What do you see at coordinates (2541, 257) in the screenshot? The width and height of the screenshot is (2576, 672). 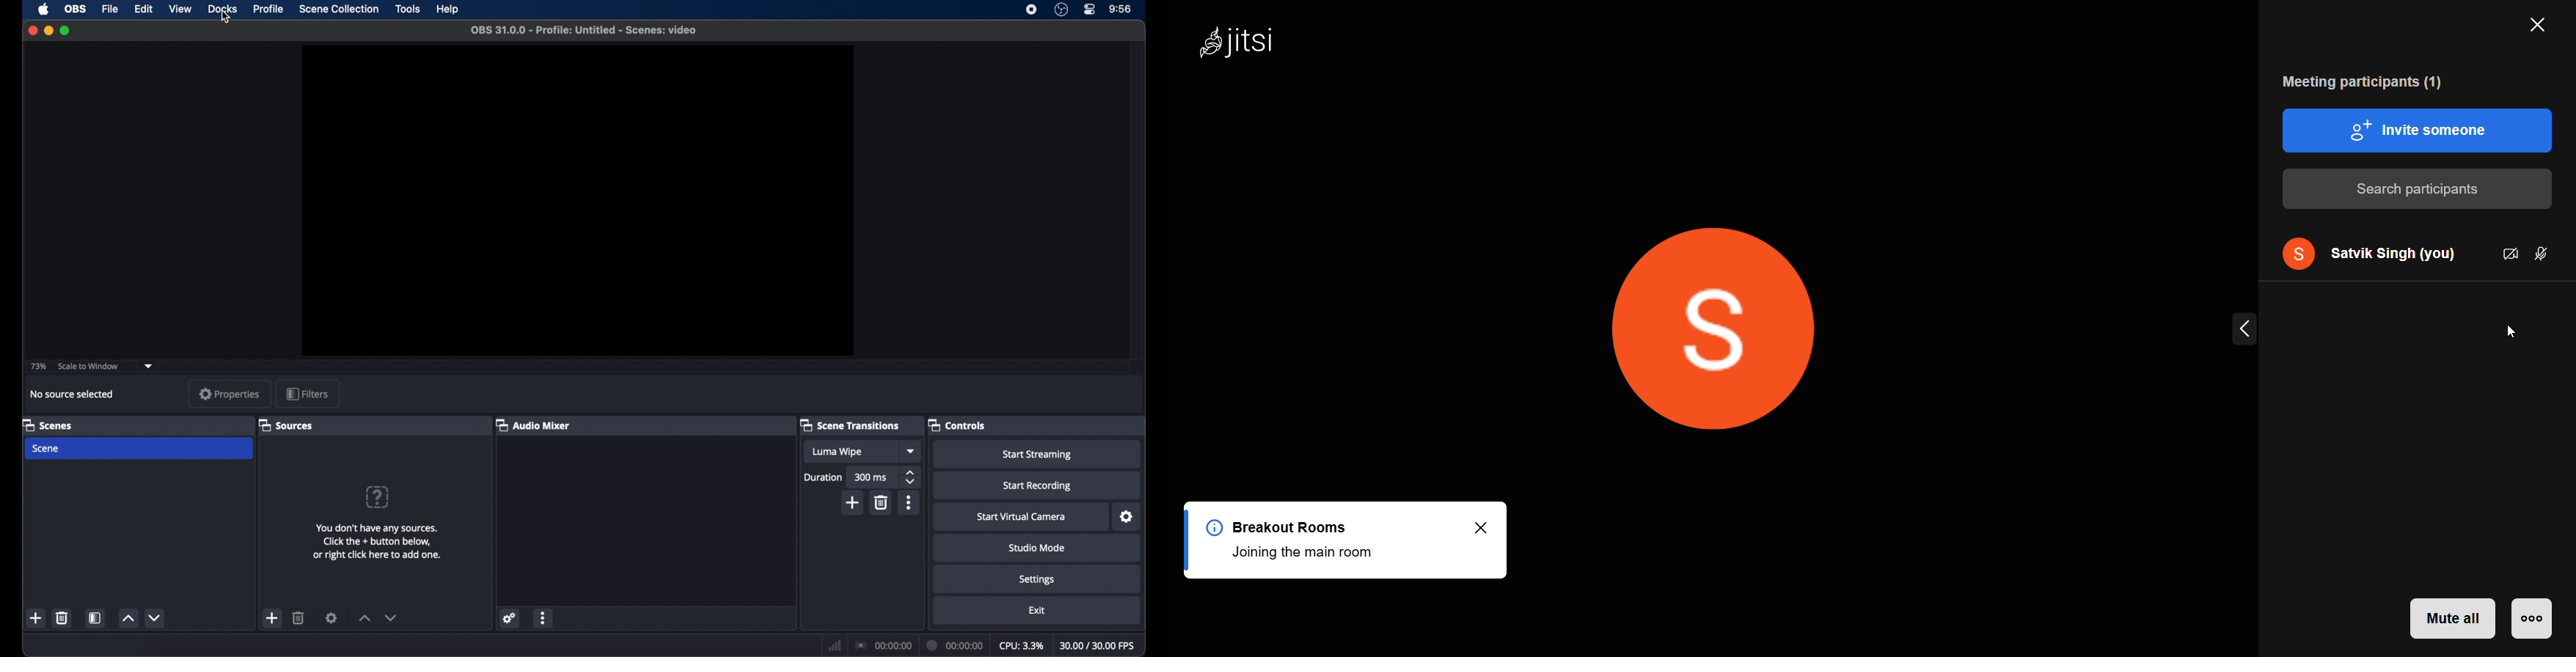 I see `mic` at bounding box center [2541, 257].